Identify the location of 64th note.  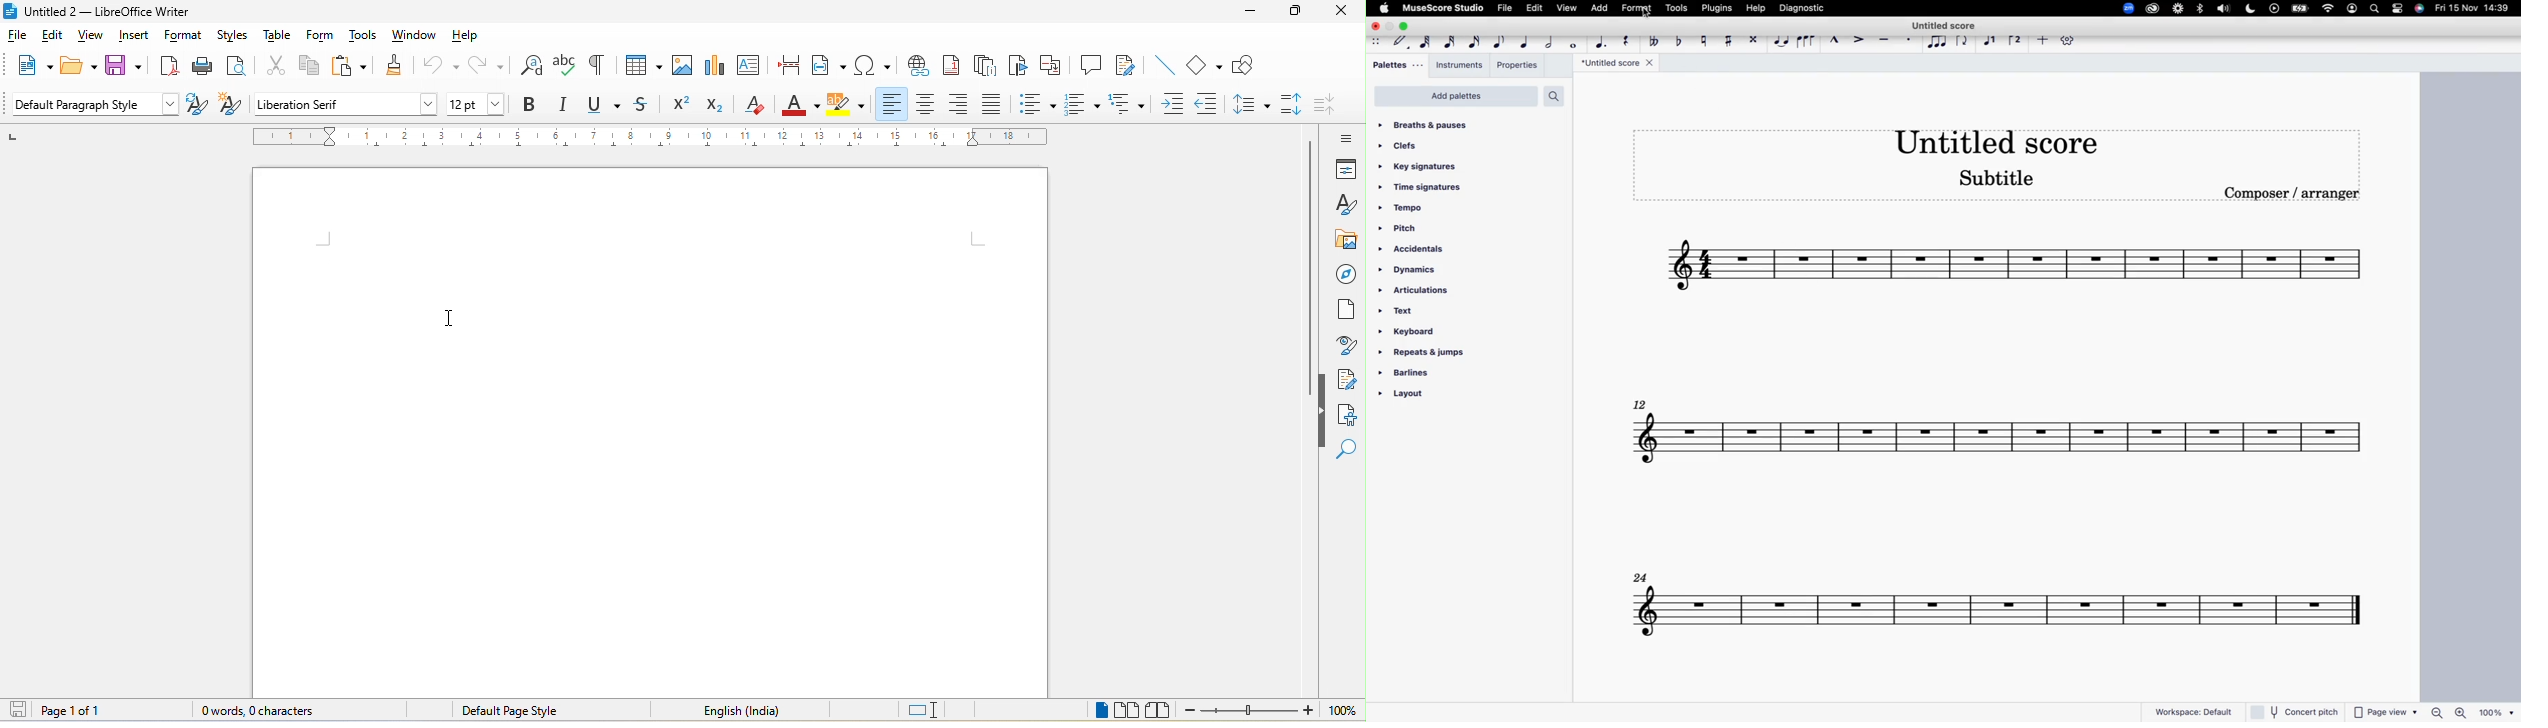
(1424, 43).